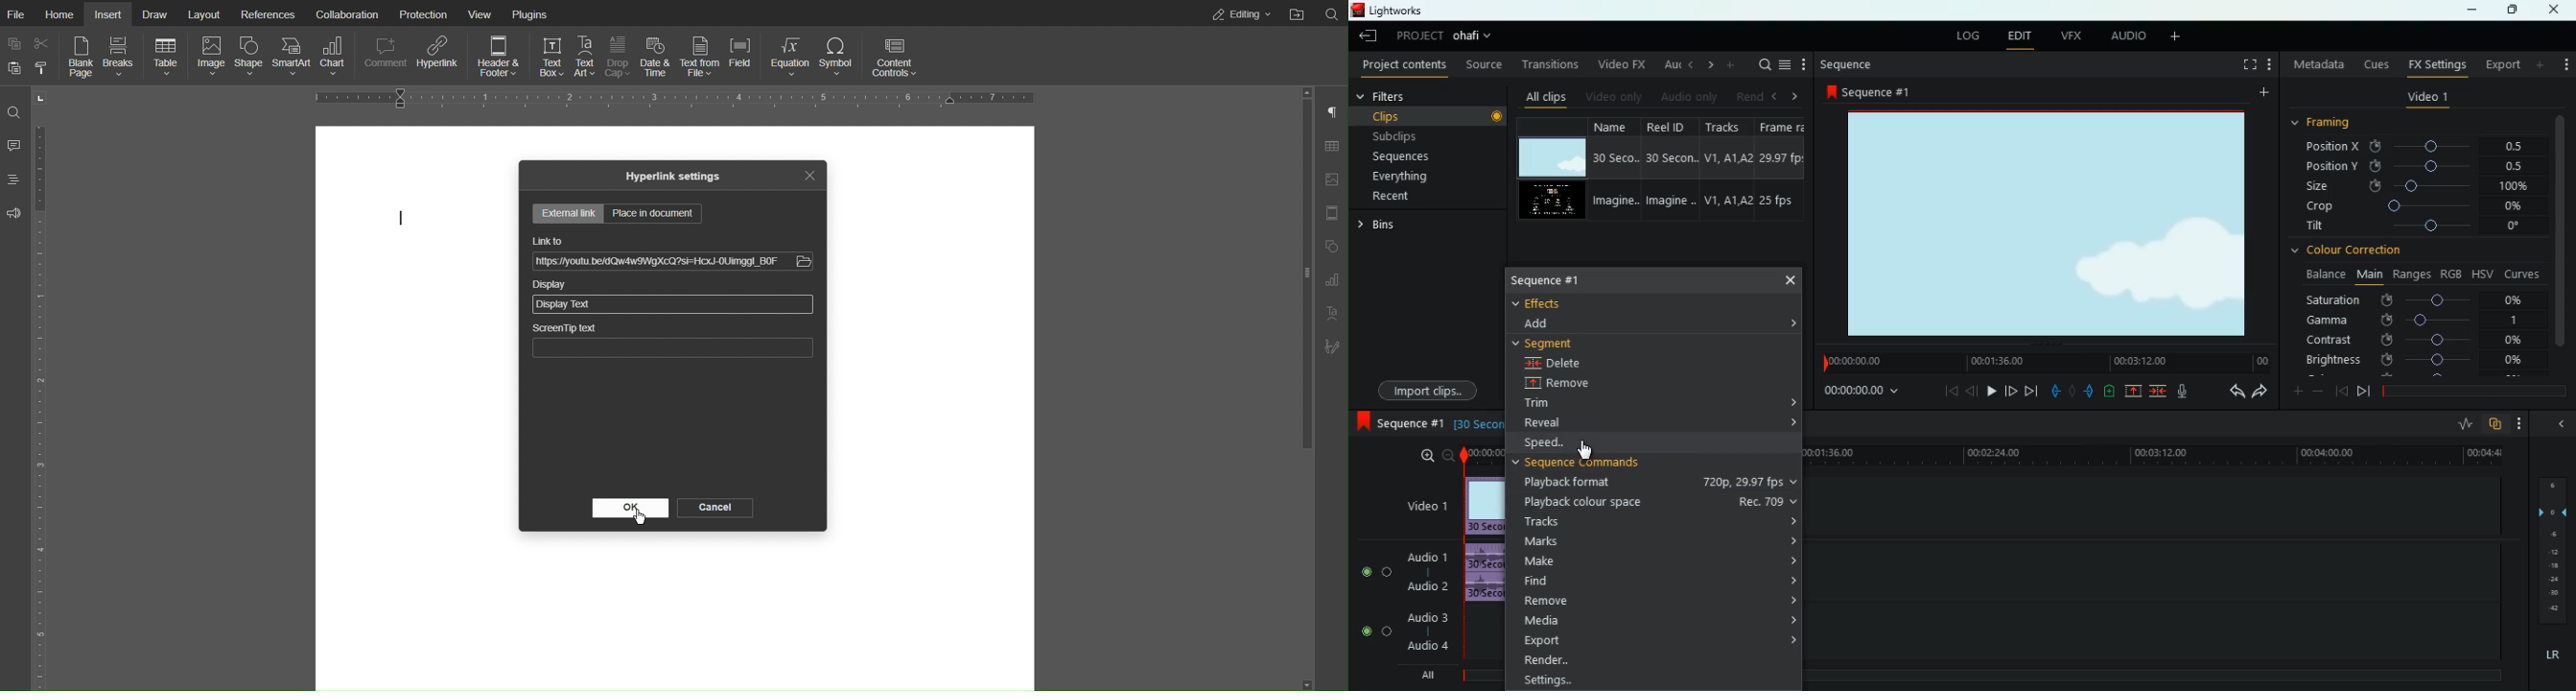  What do you see at coordinates (2565, 63) in the screenshot?
I see `add` at bounding box center [2565, 63].